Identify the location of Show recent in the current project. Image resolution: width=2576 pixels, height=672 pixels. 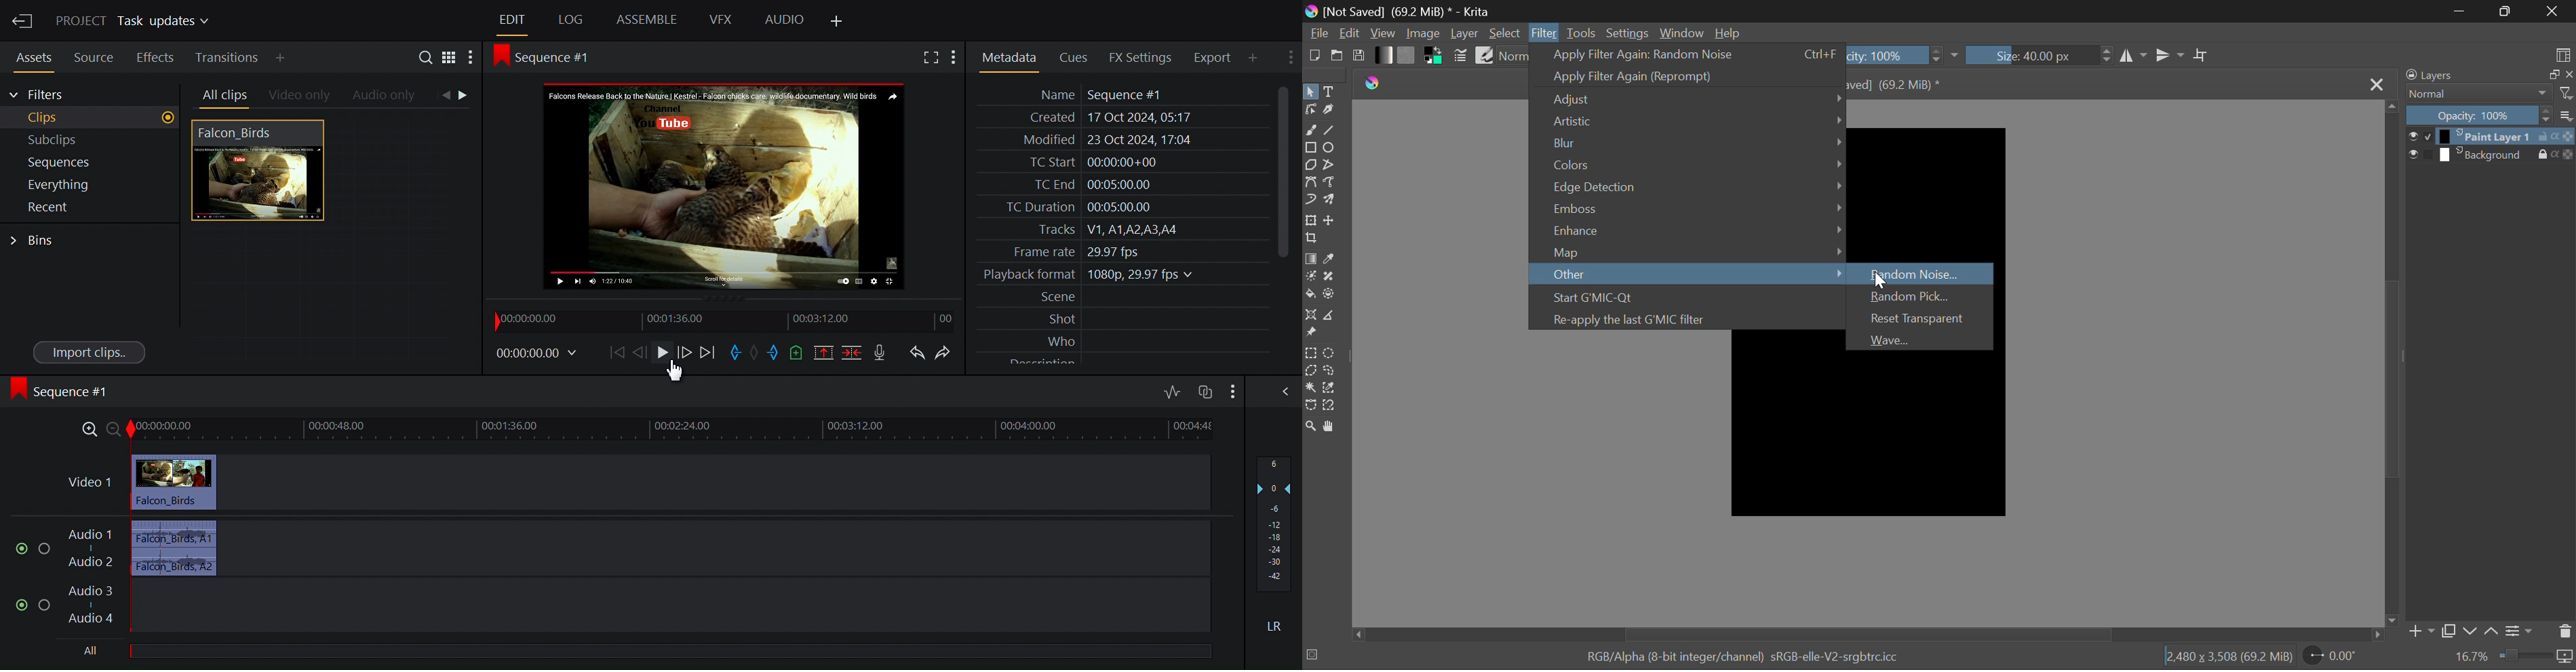
(88, 208).